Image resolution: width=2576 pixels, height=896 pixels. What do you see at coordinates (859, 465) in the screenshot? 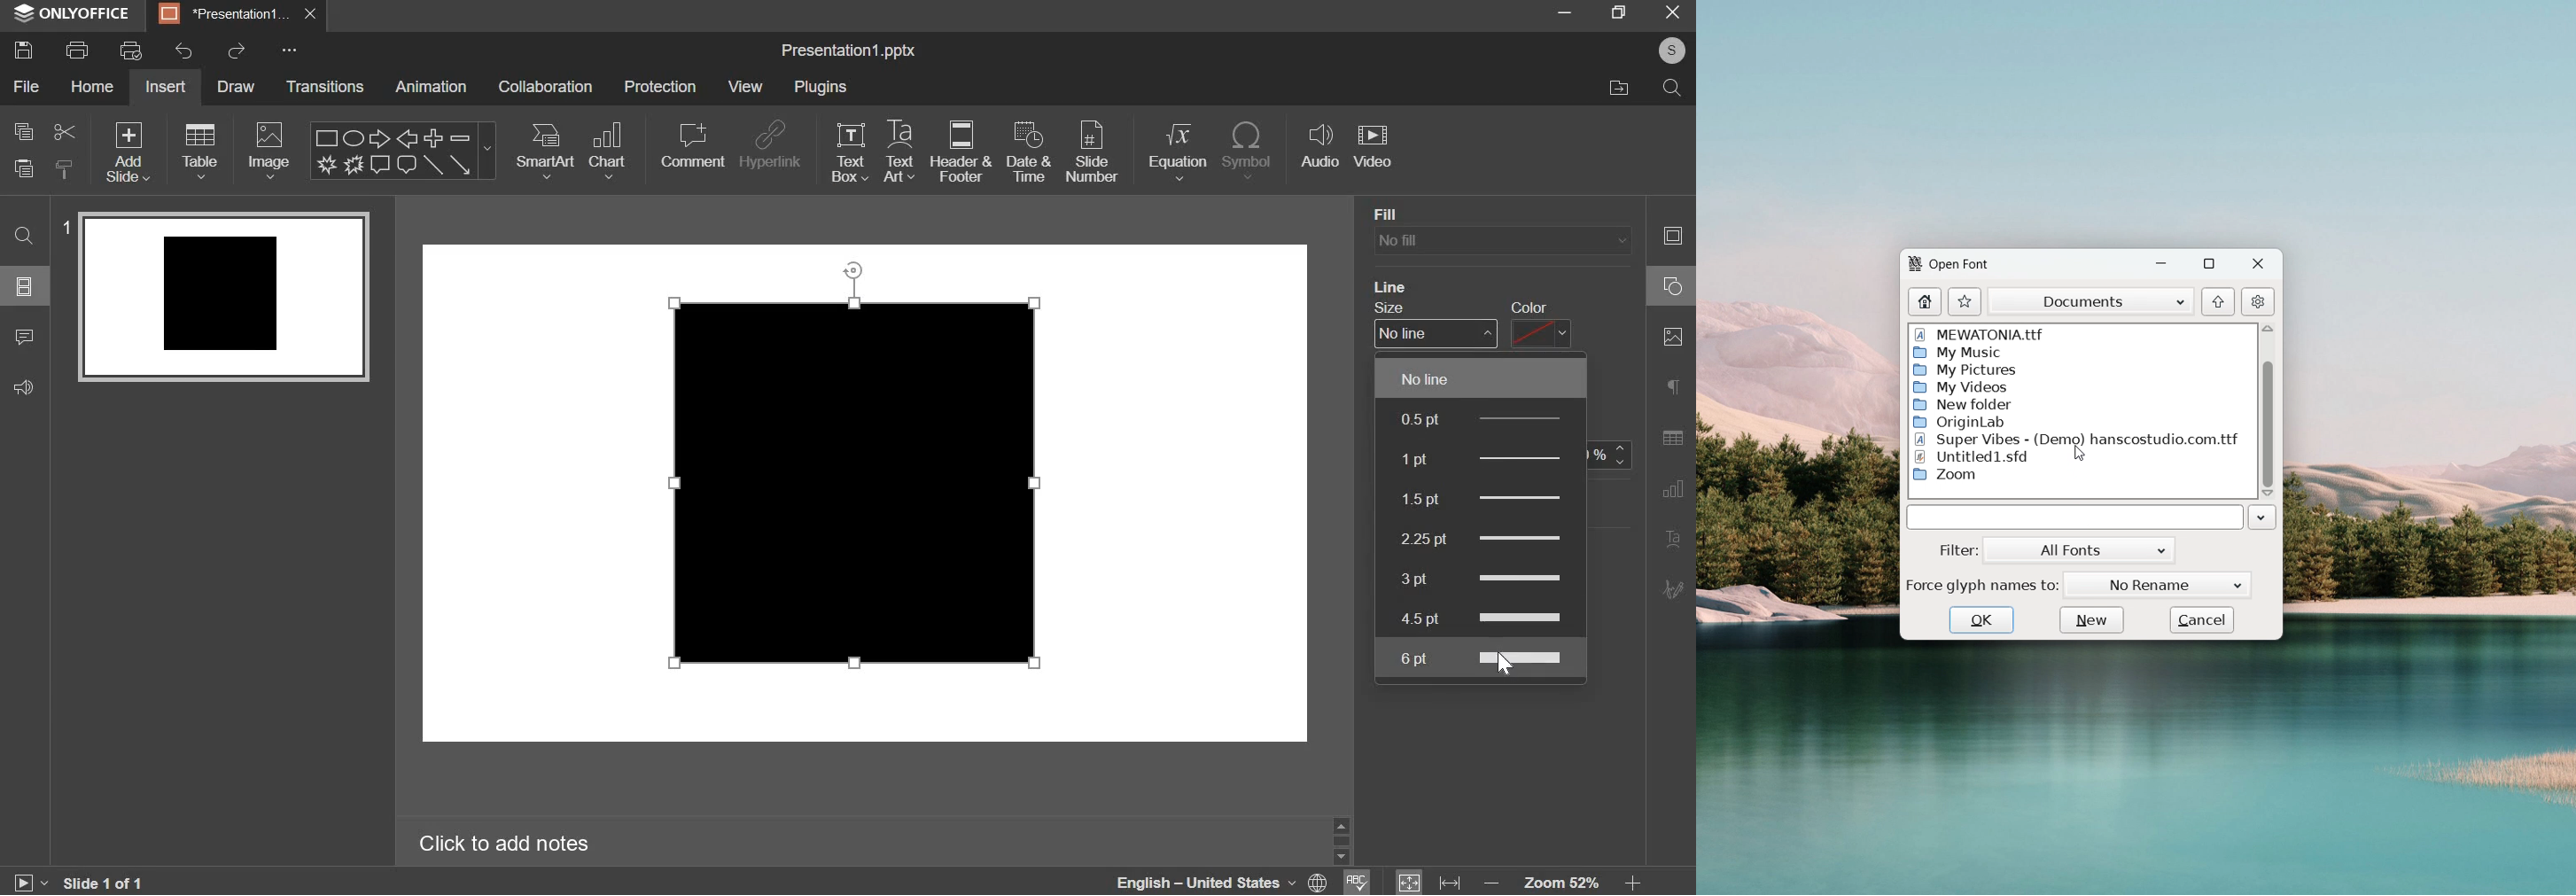
I see `Shape drawer Area` at bounding box center [859, 465].